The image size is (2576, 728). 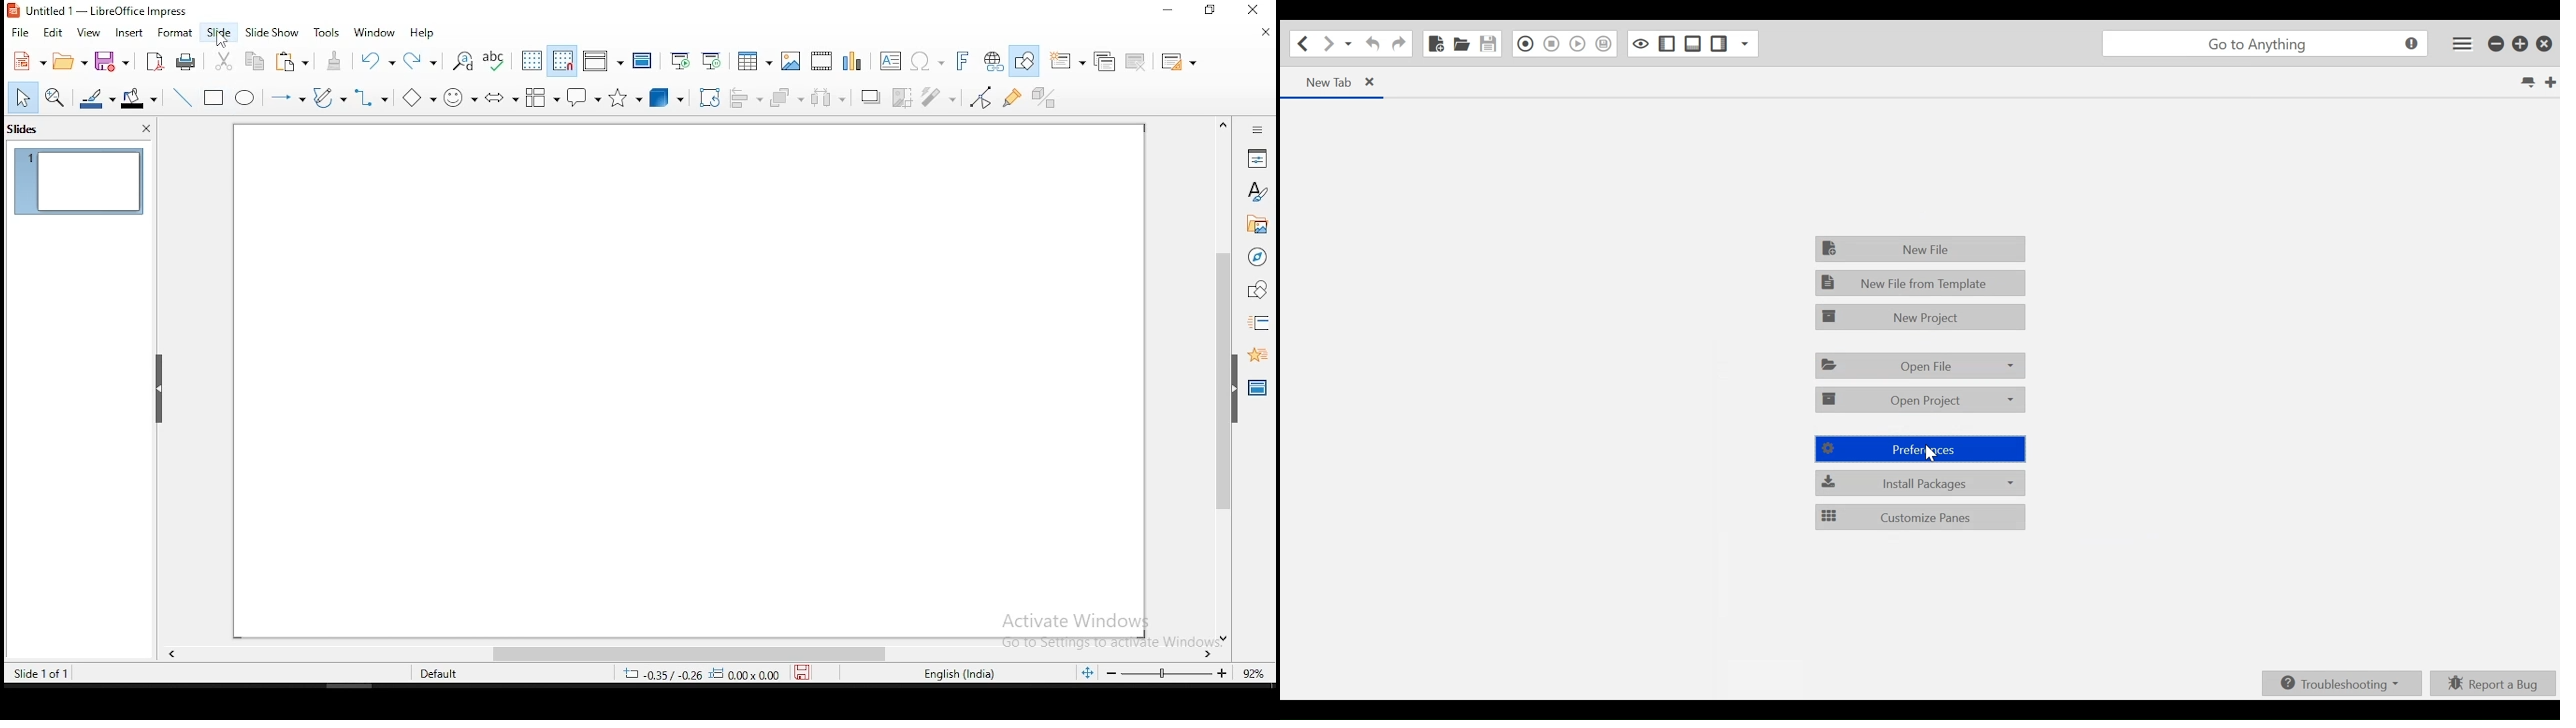 I want to click on stars and banners, so click(x=623, y=100).